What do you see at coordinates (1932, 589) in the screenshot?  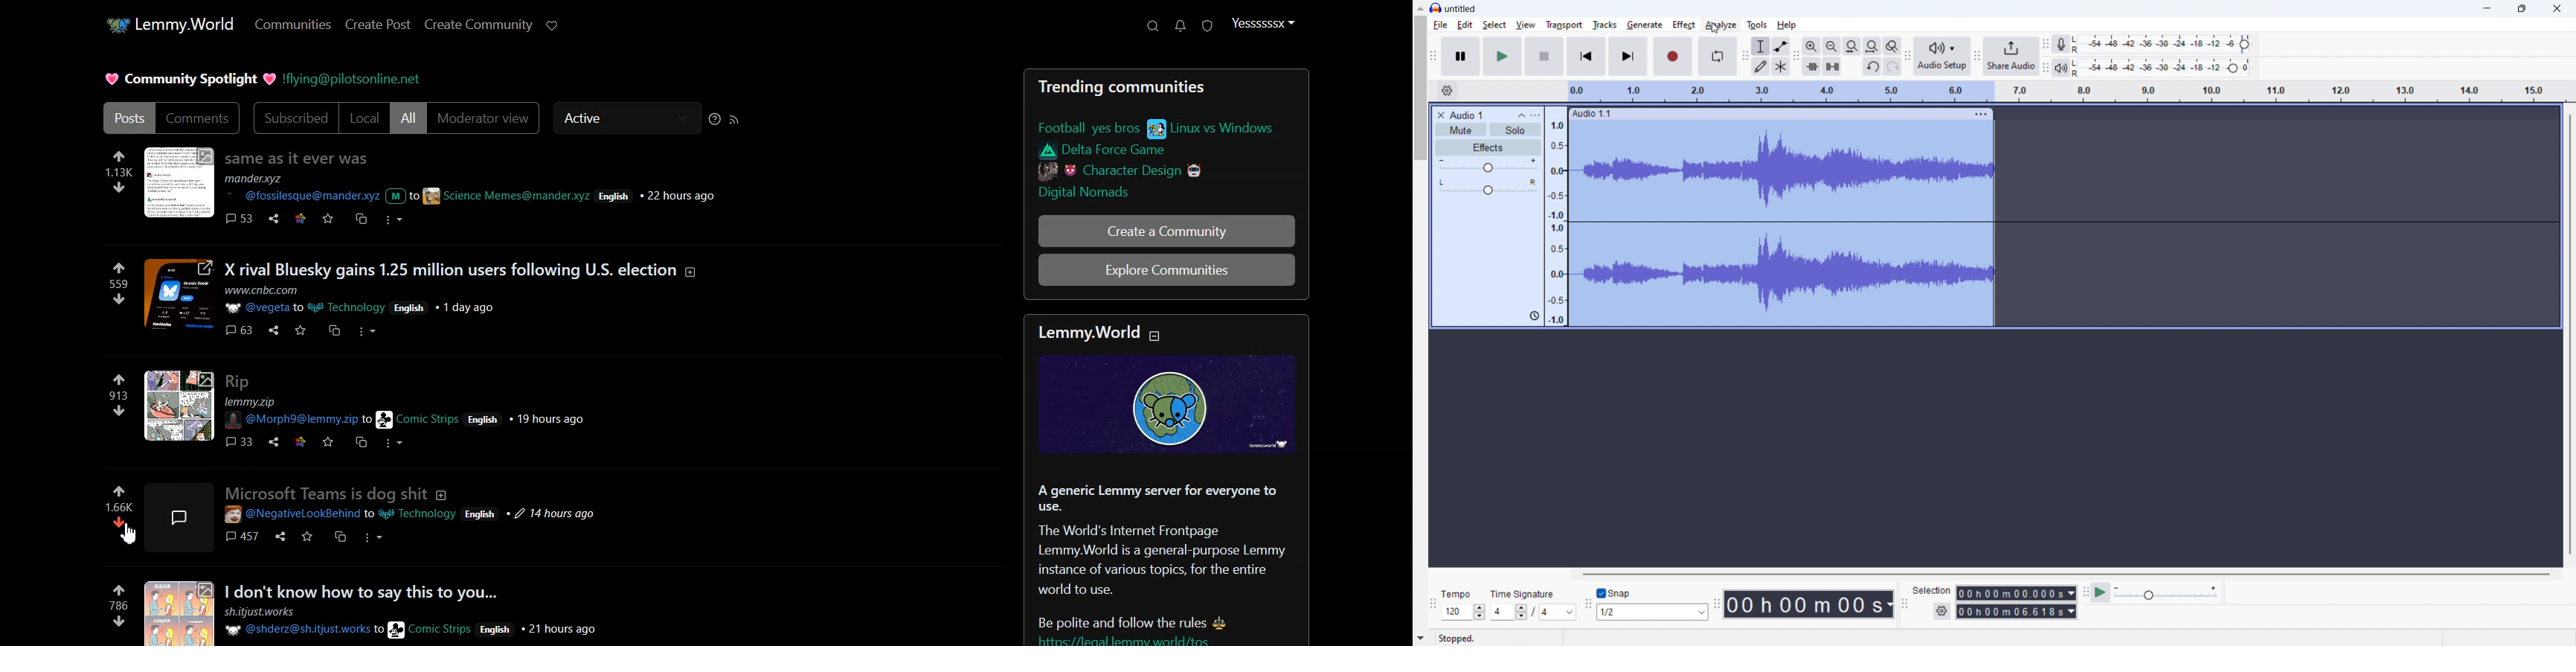 I see `Selection` at bounding box center [1932, 589].